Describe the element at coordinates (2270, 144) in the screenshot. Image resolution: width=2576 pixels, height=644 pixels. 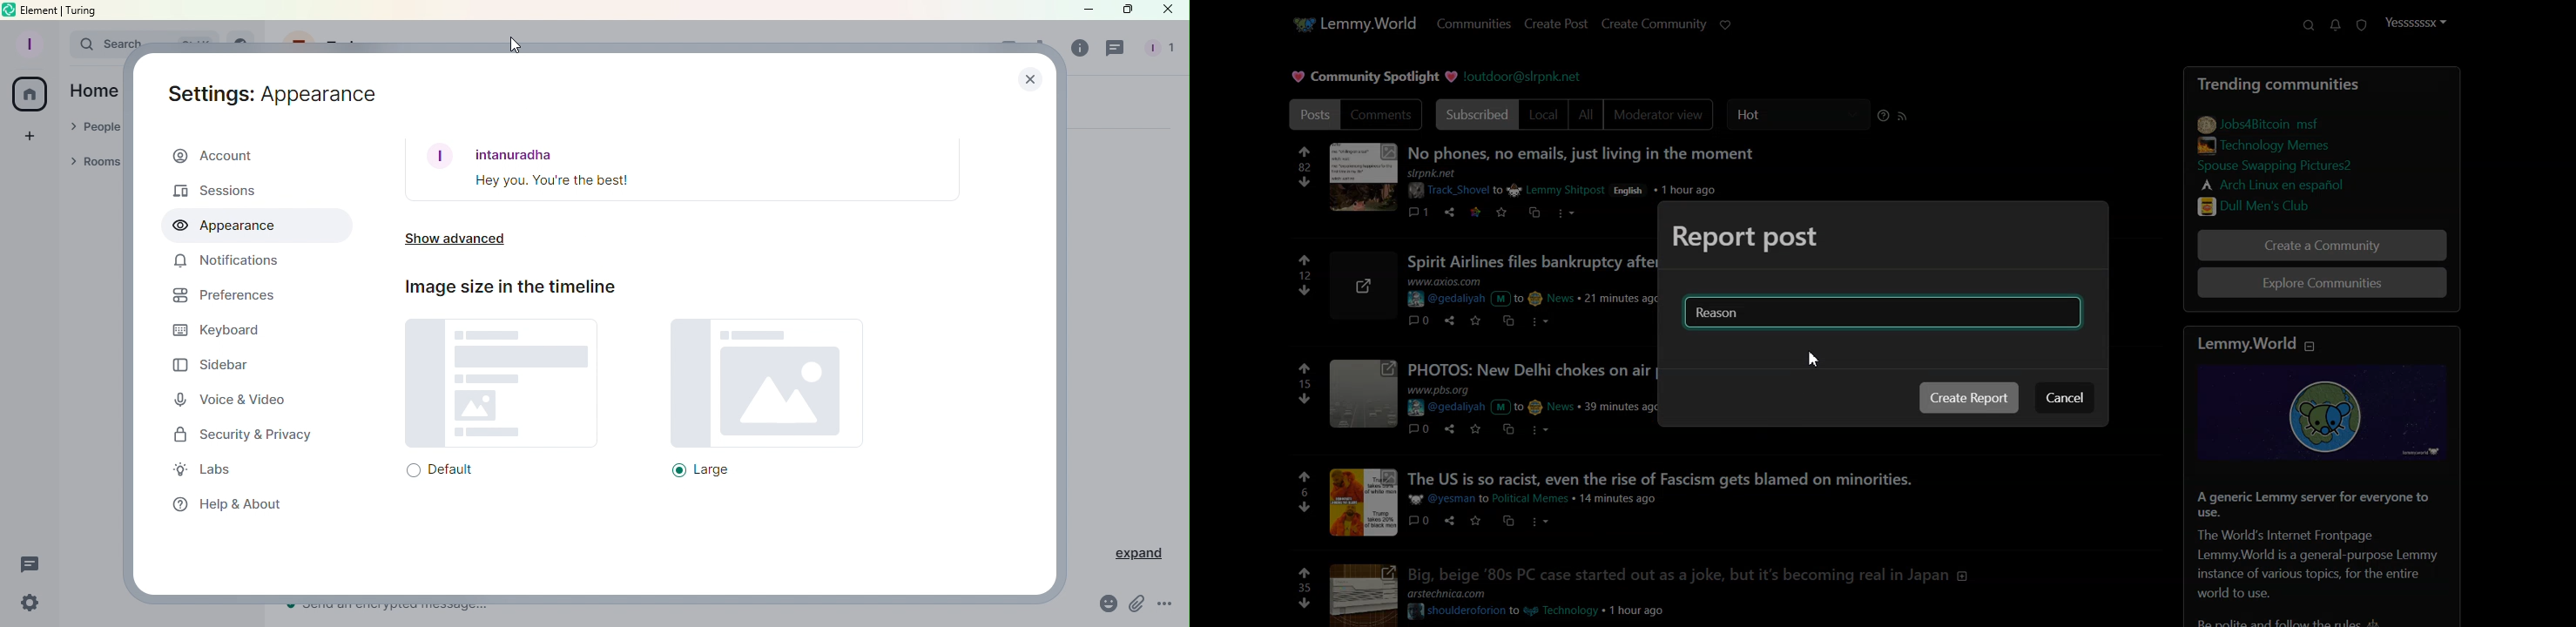
I see `link` at that location.